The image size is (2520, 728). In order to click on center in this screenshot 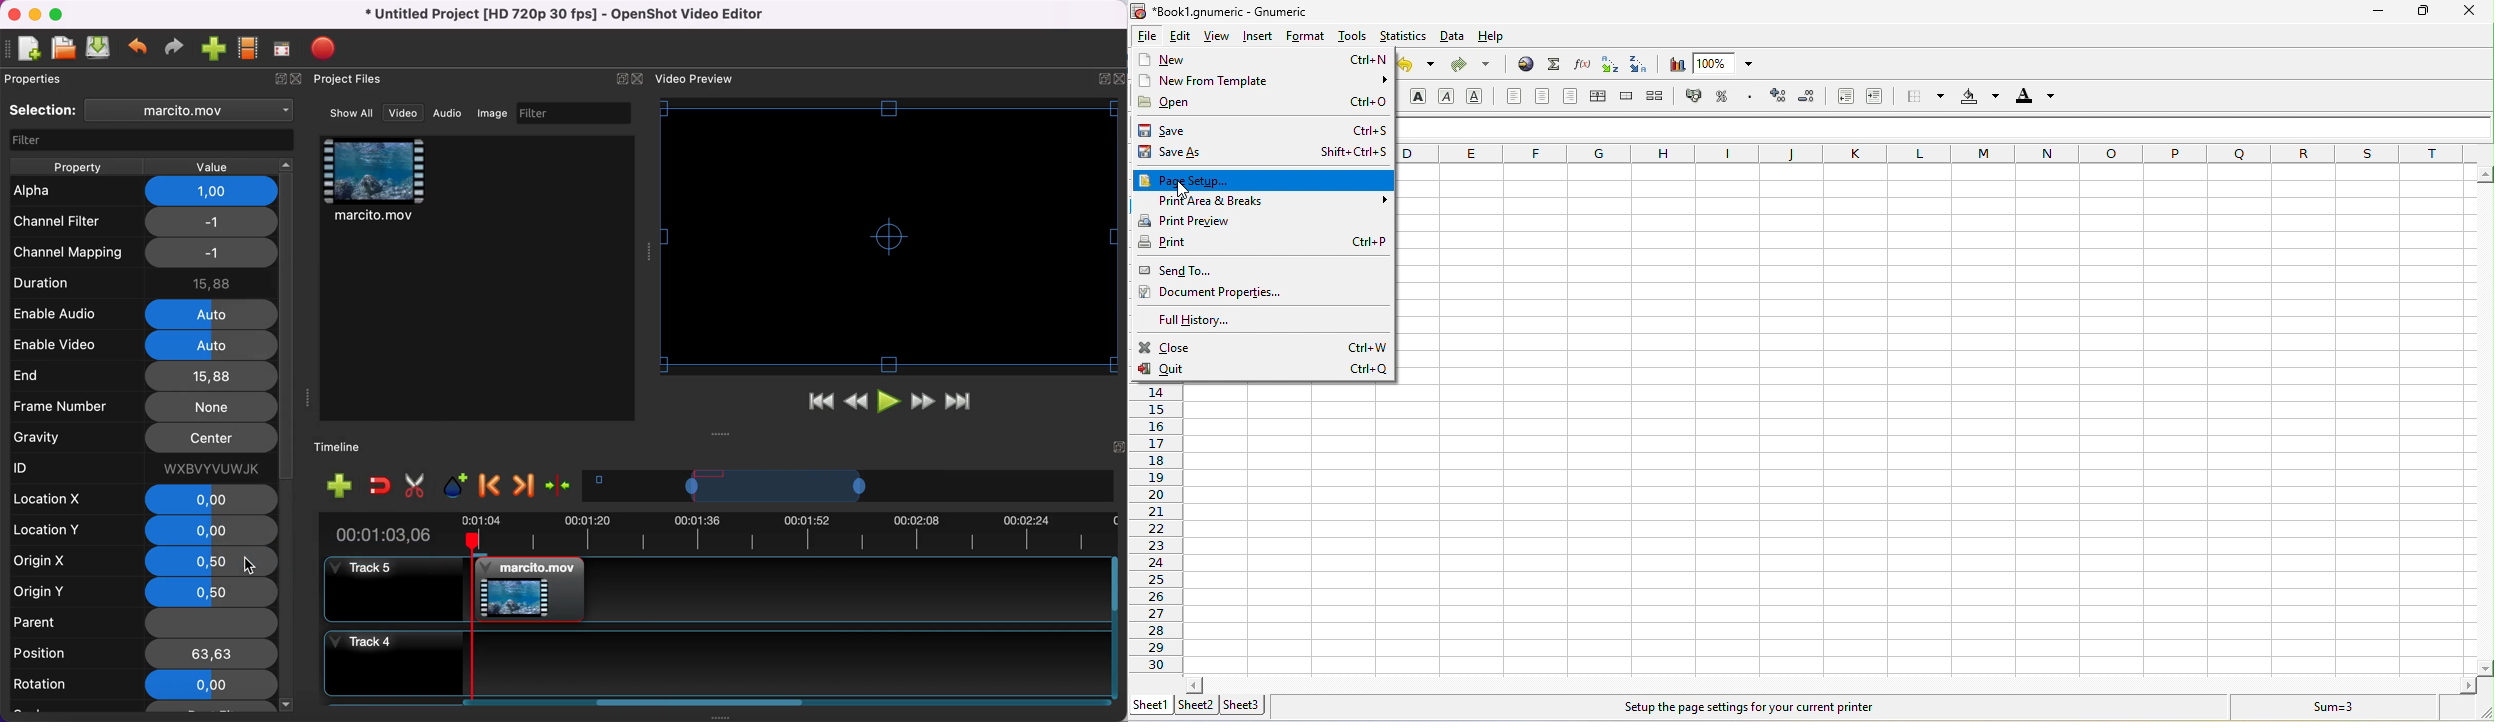, I will do `click(1544, 96)`.